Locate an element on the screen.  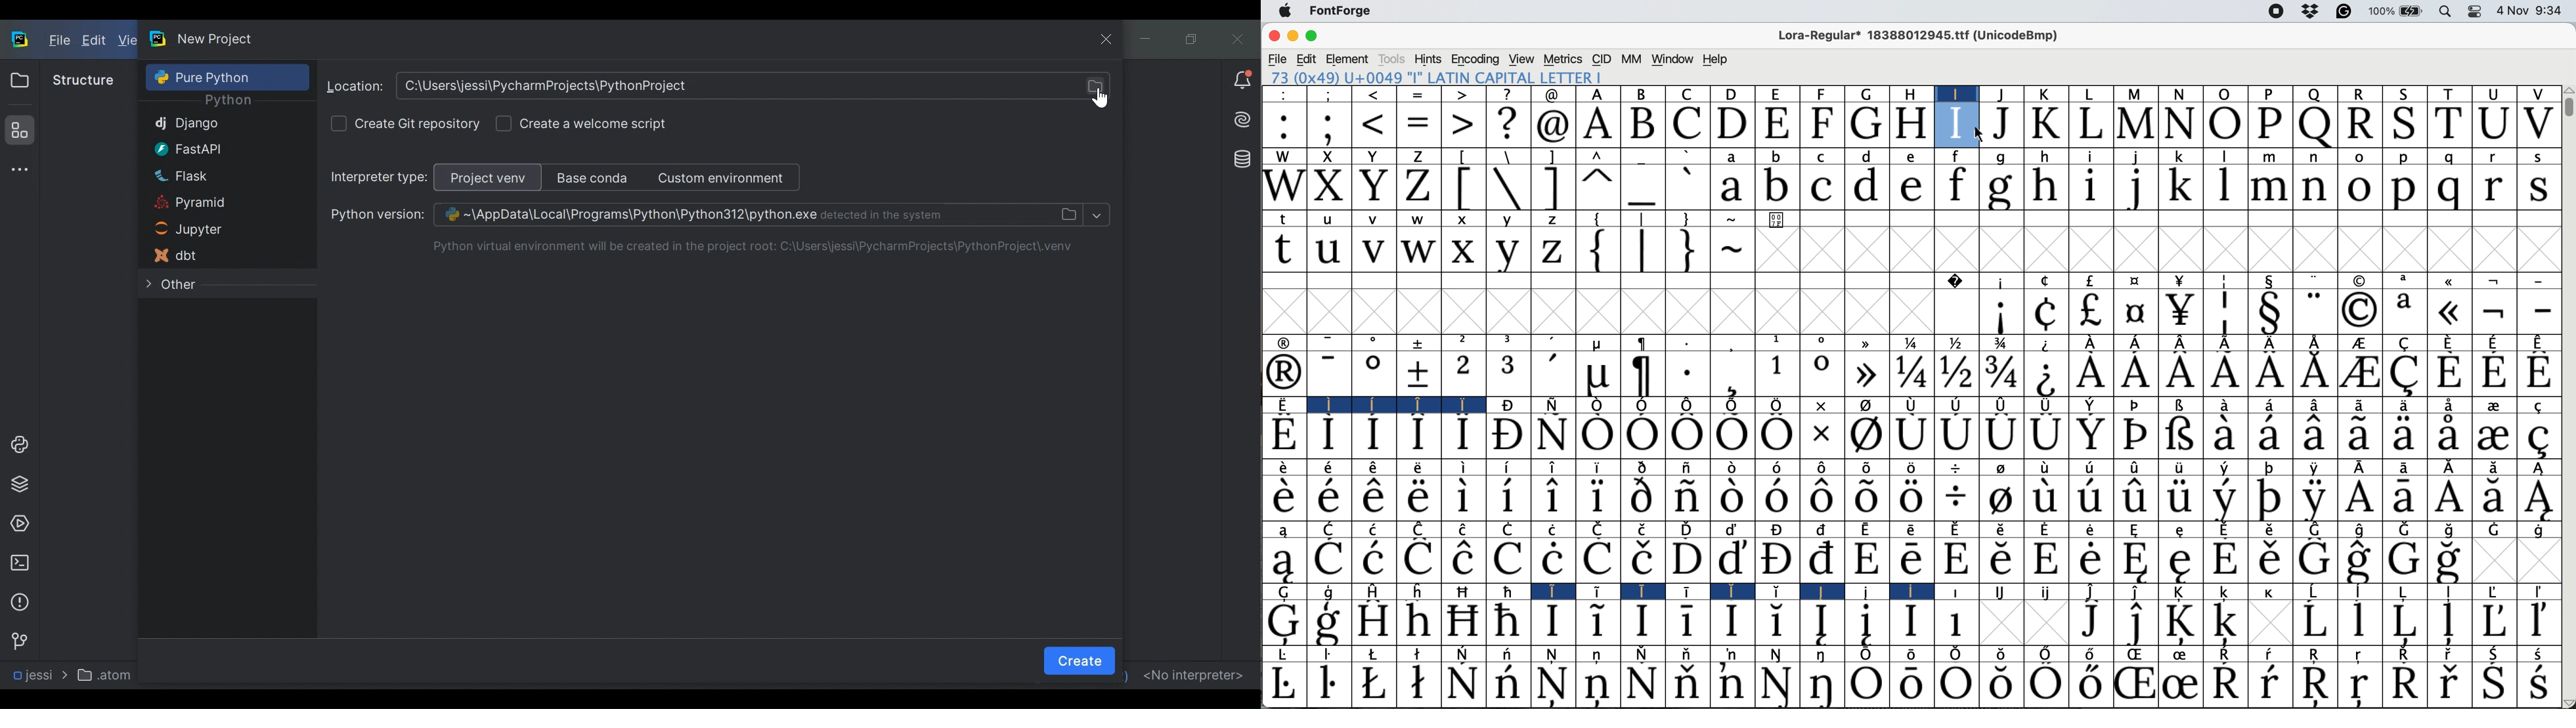
Symbol is located at coordinates (1643, 558).